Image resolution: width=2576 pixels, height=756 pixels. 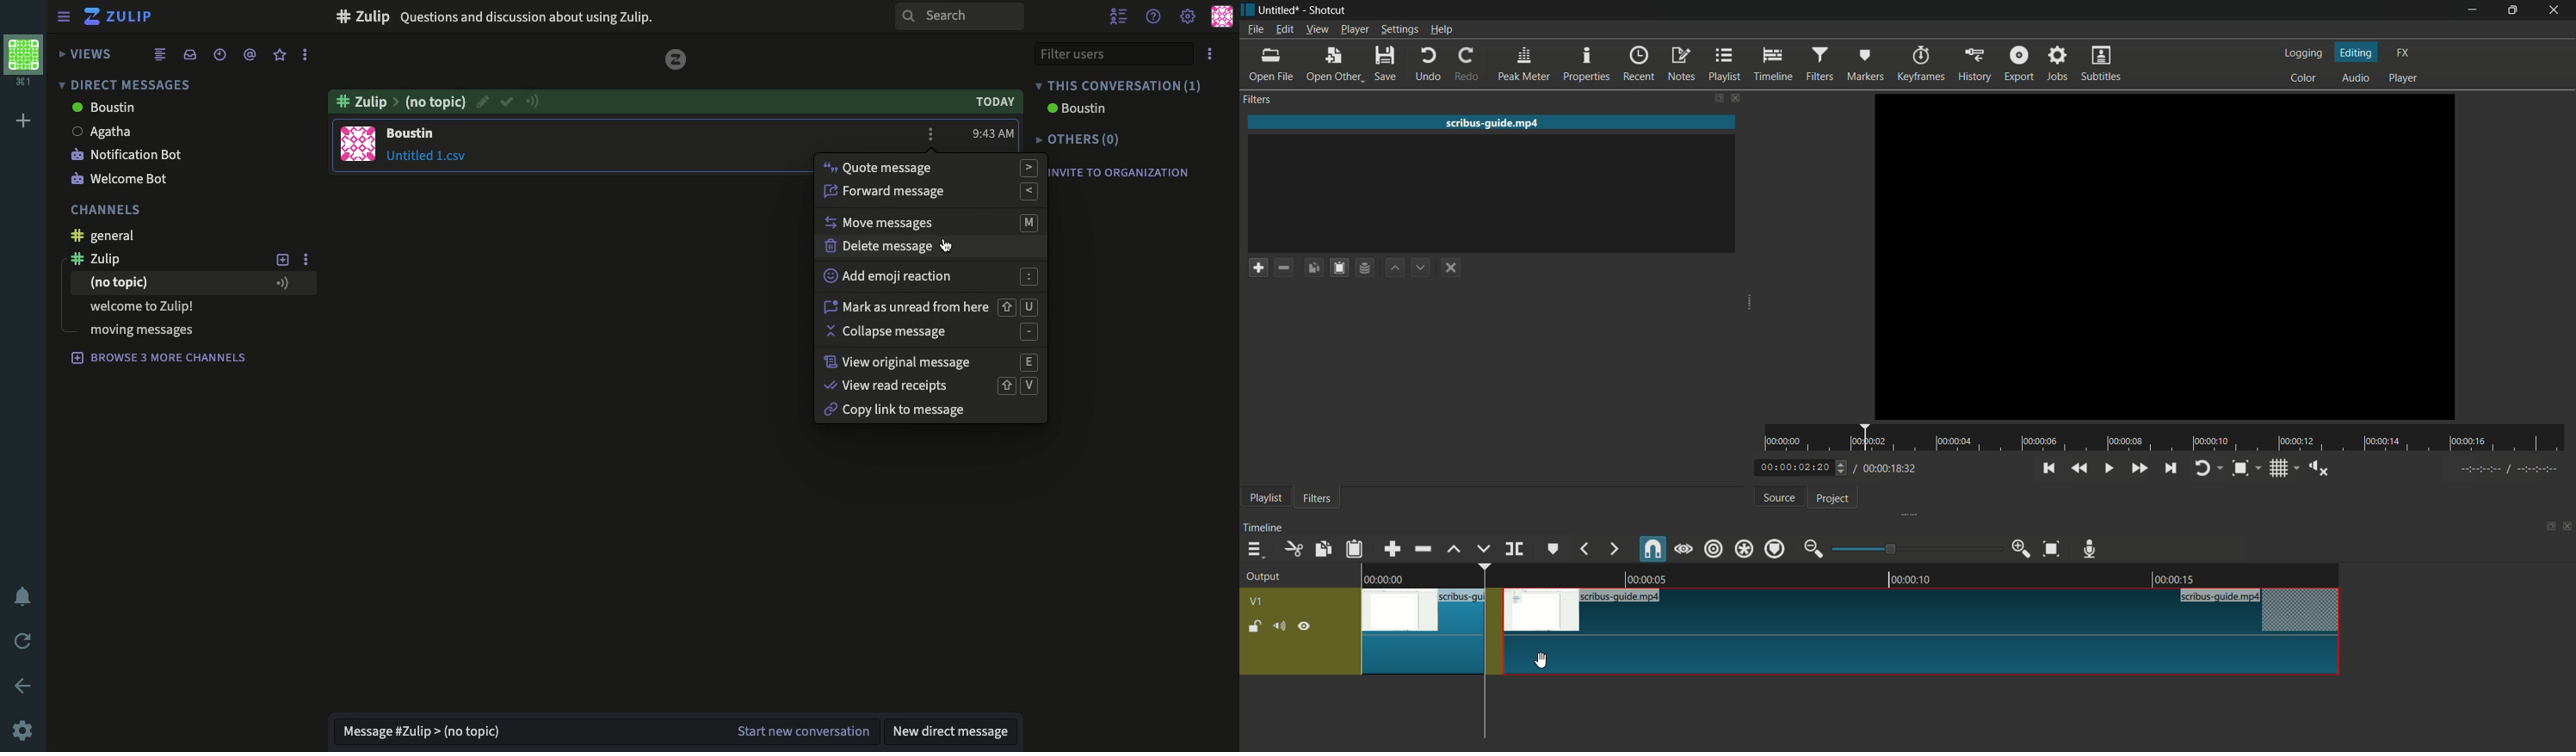 I want to click on next marker, so click(x=1615, y=549).